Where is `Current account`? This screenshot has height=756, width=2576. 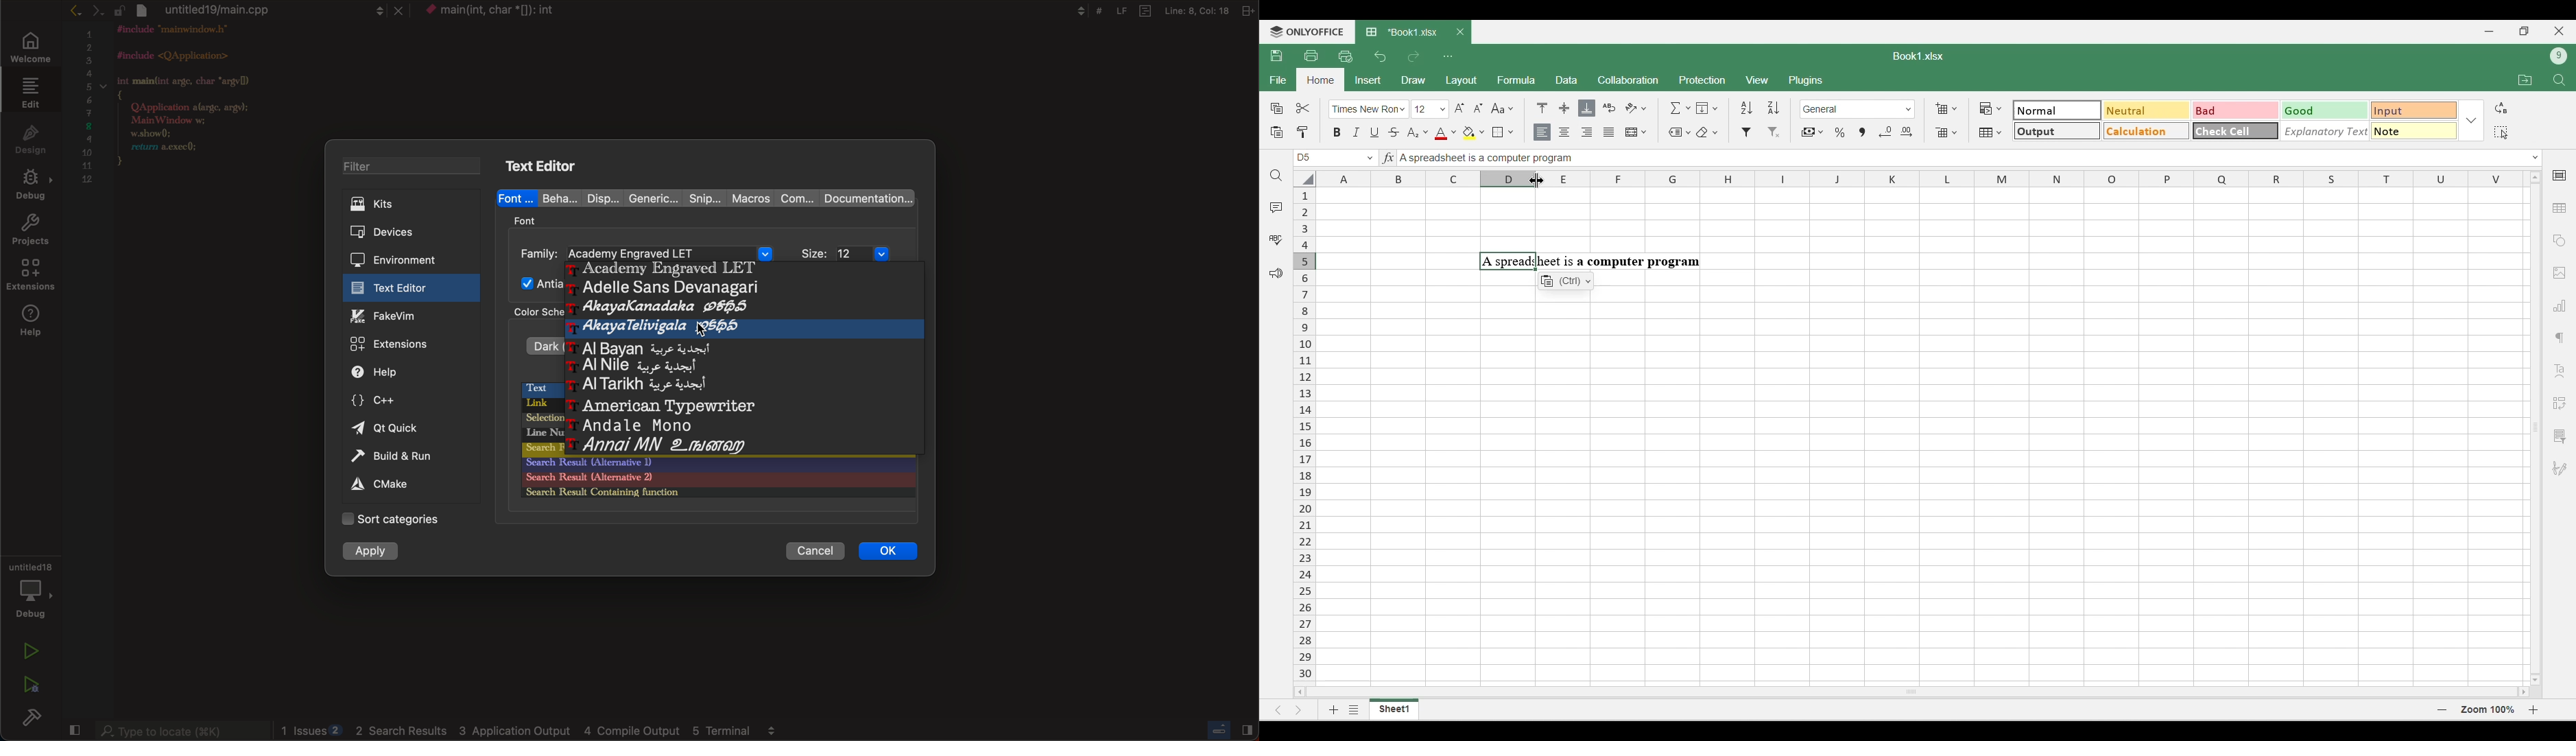 Current account is located at coordinates (2559, 56).